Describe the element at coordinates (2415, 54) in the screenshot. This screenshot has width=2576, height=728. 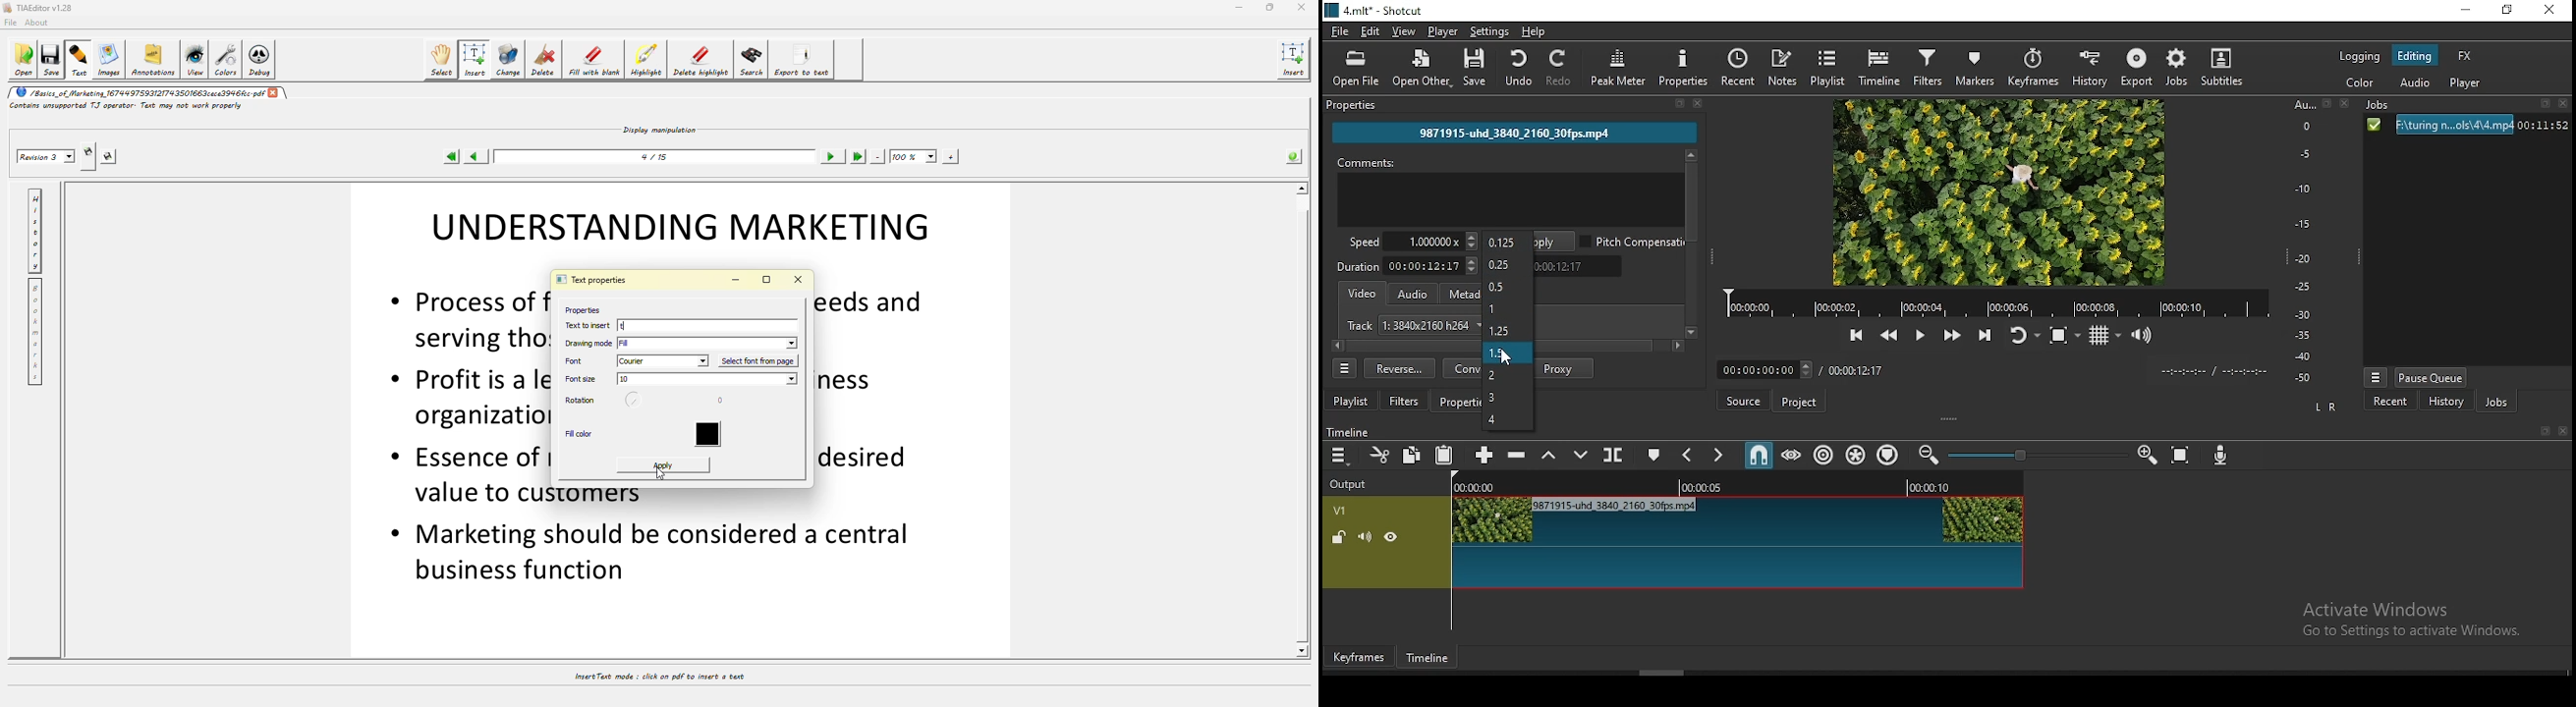
I see `editing` at that location.